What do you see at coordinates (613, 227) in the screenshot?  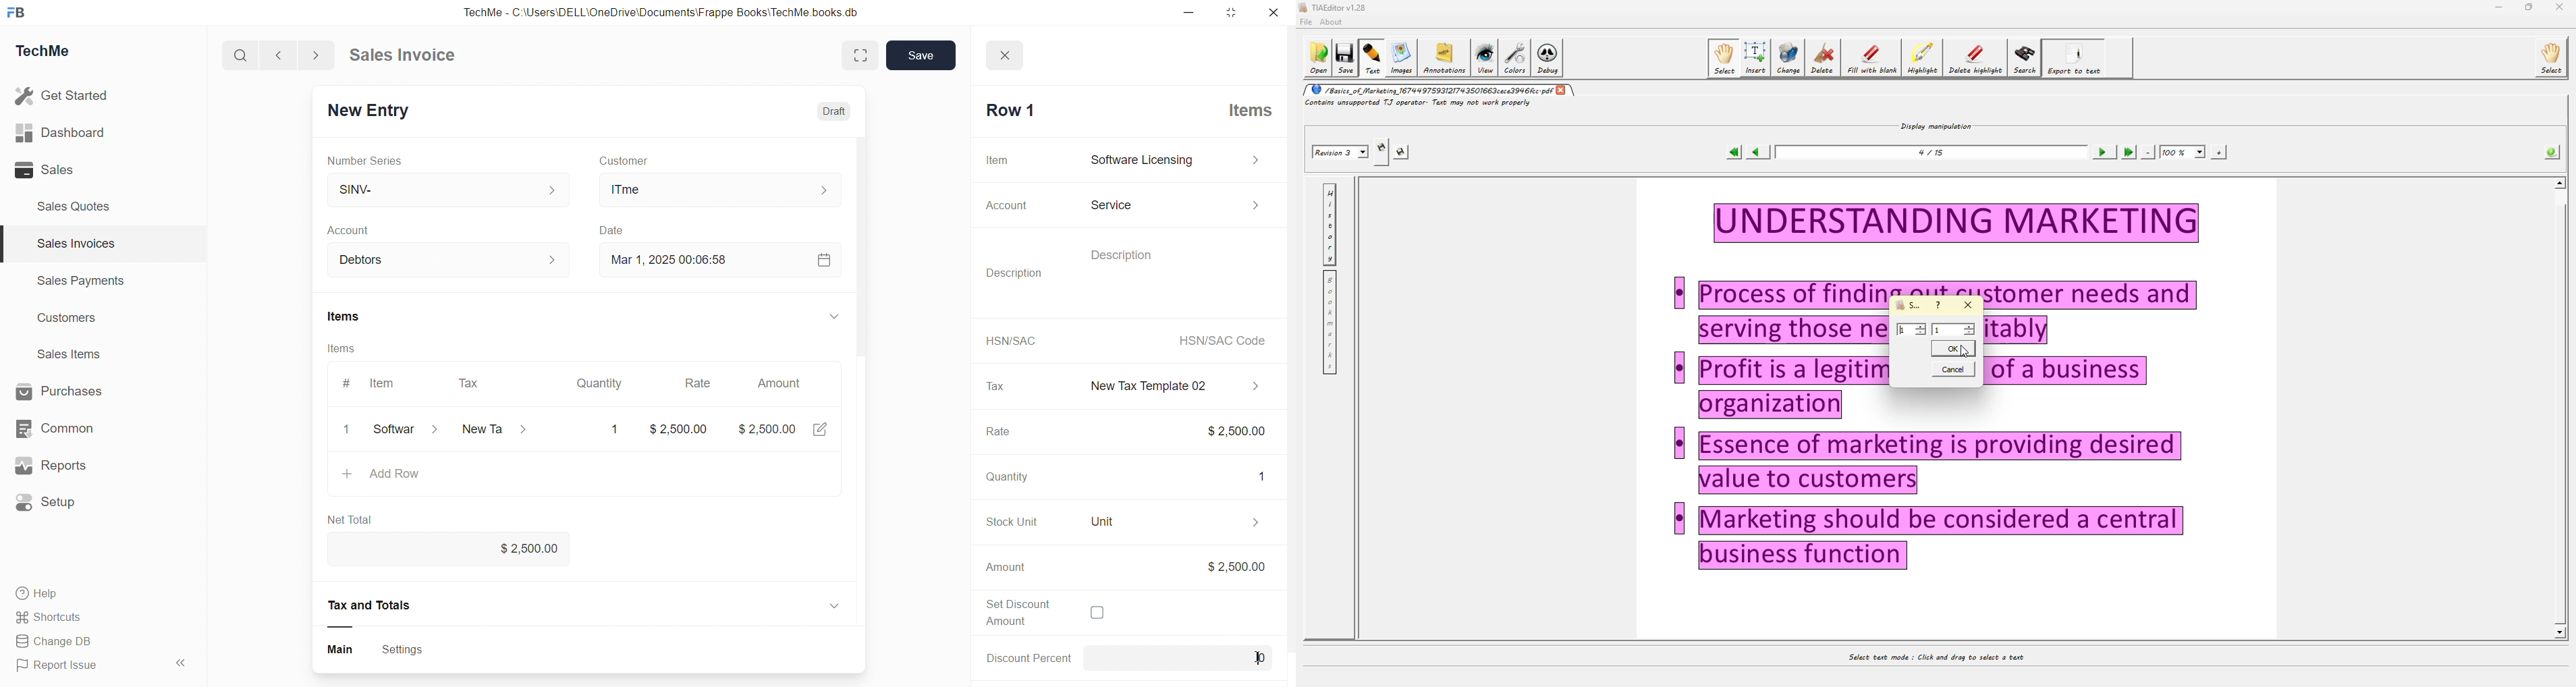 I see `Create` at bounding box center [613, 227].